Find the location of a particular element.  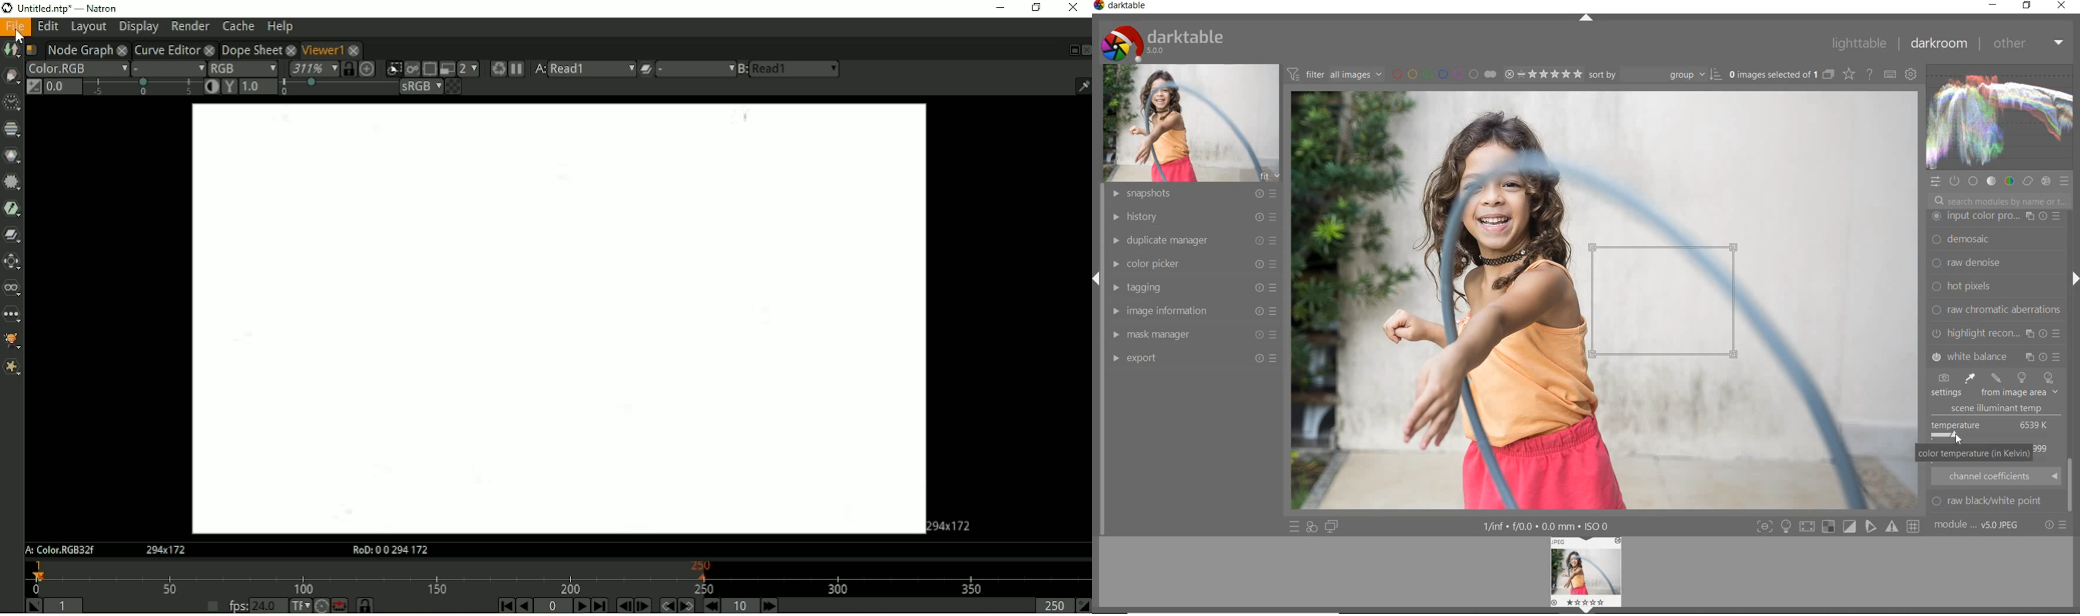

correct is located at coordinates (2027, 180).